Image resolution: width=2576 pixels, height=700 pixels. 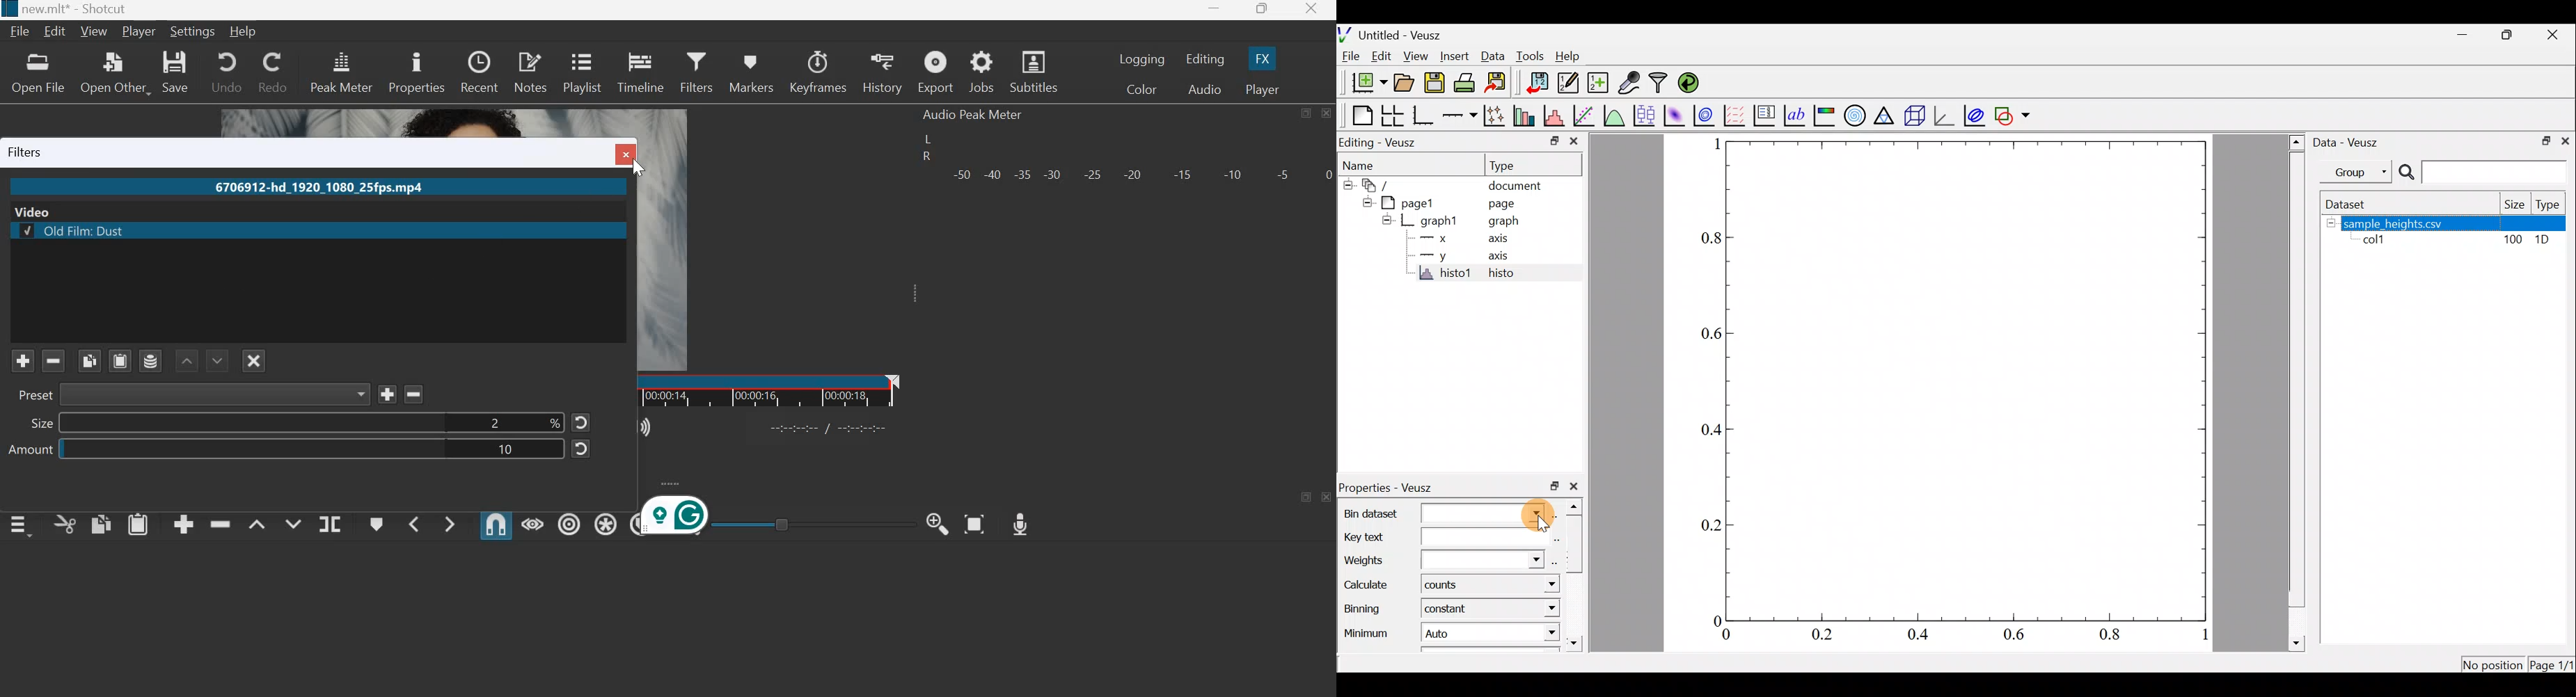 I want to click on import data into Veusz, so click(x=1535, y=82).